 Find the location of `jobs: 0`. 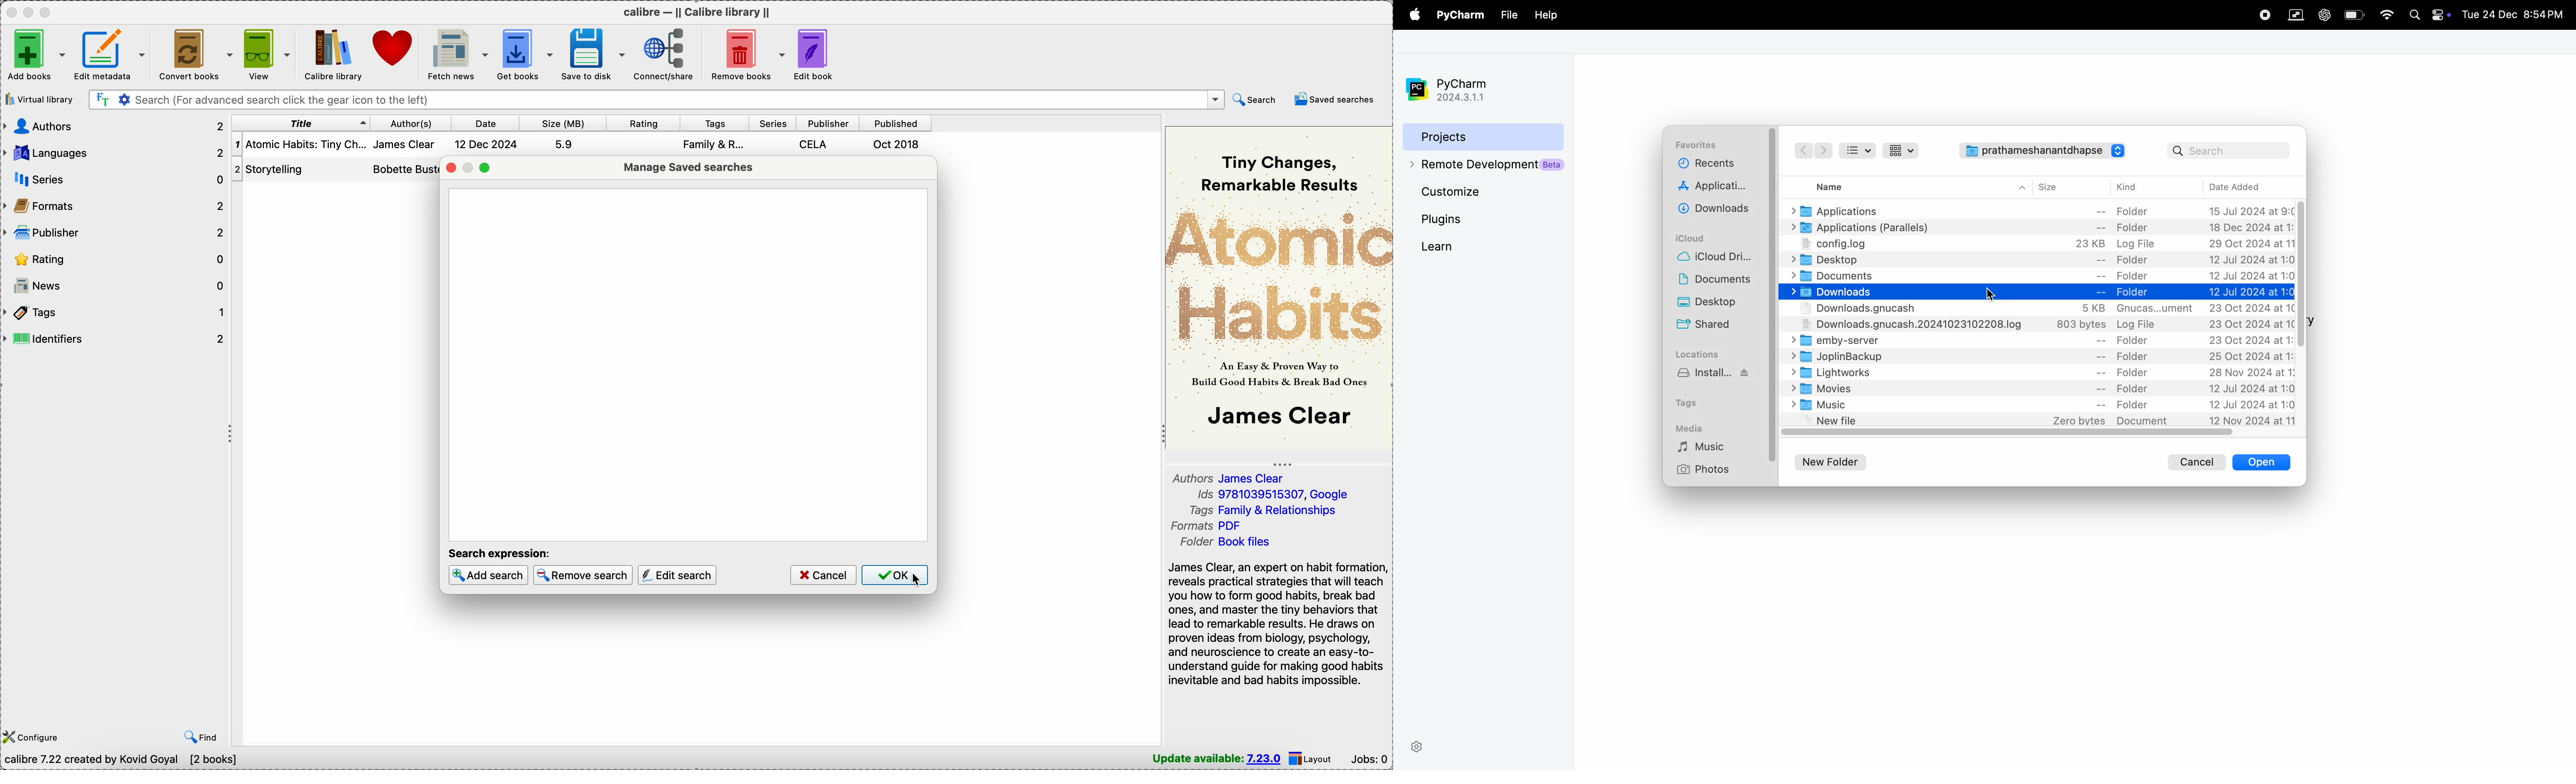

jobs: 0 is located at coordinates (1370, 760).